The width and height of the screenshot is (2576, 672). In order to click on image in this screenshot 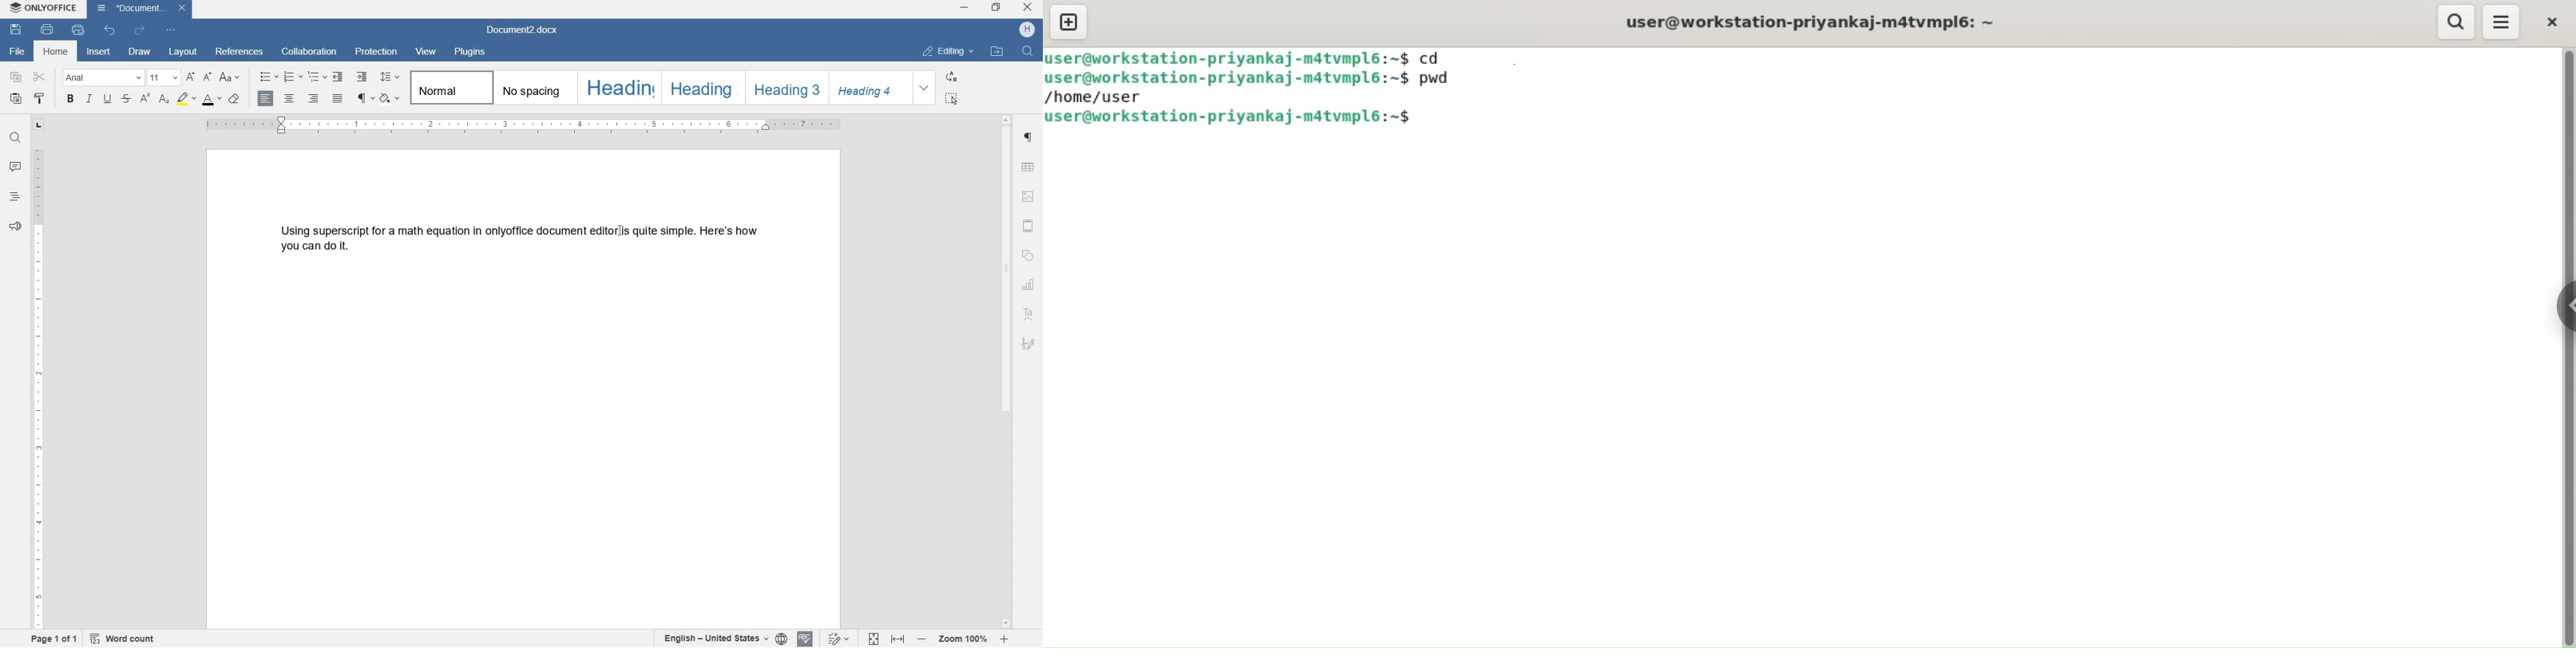, I will do `click(1028, 196)`.